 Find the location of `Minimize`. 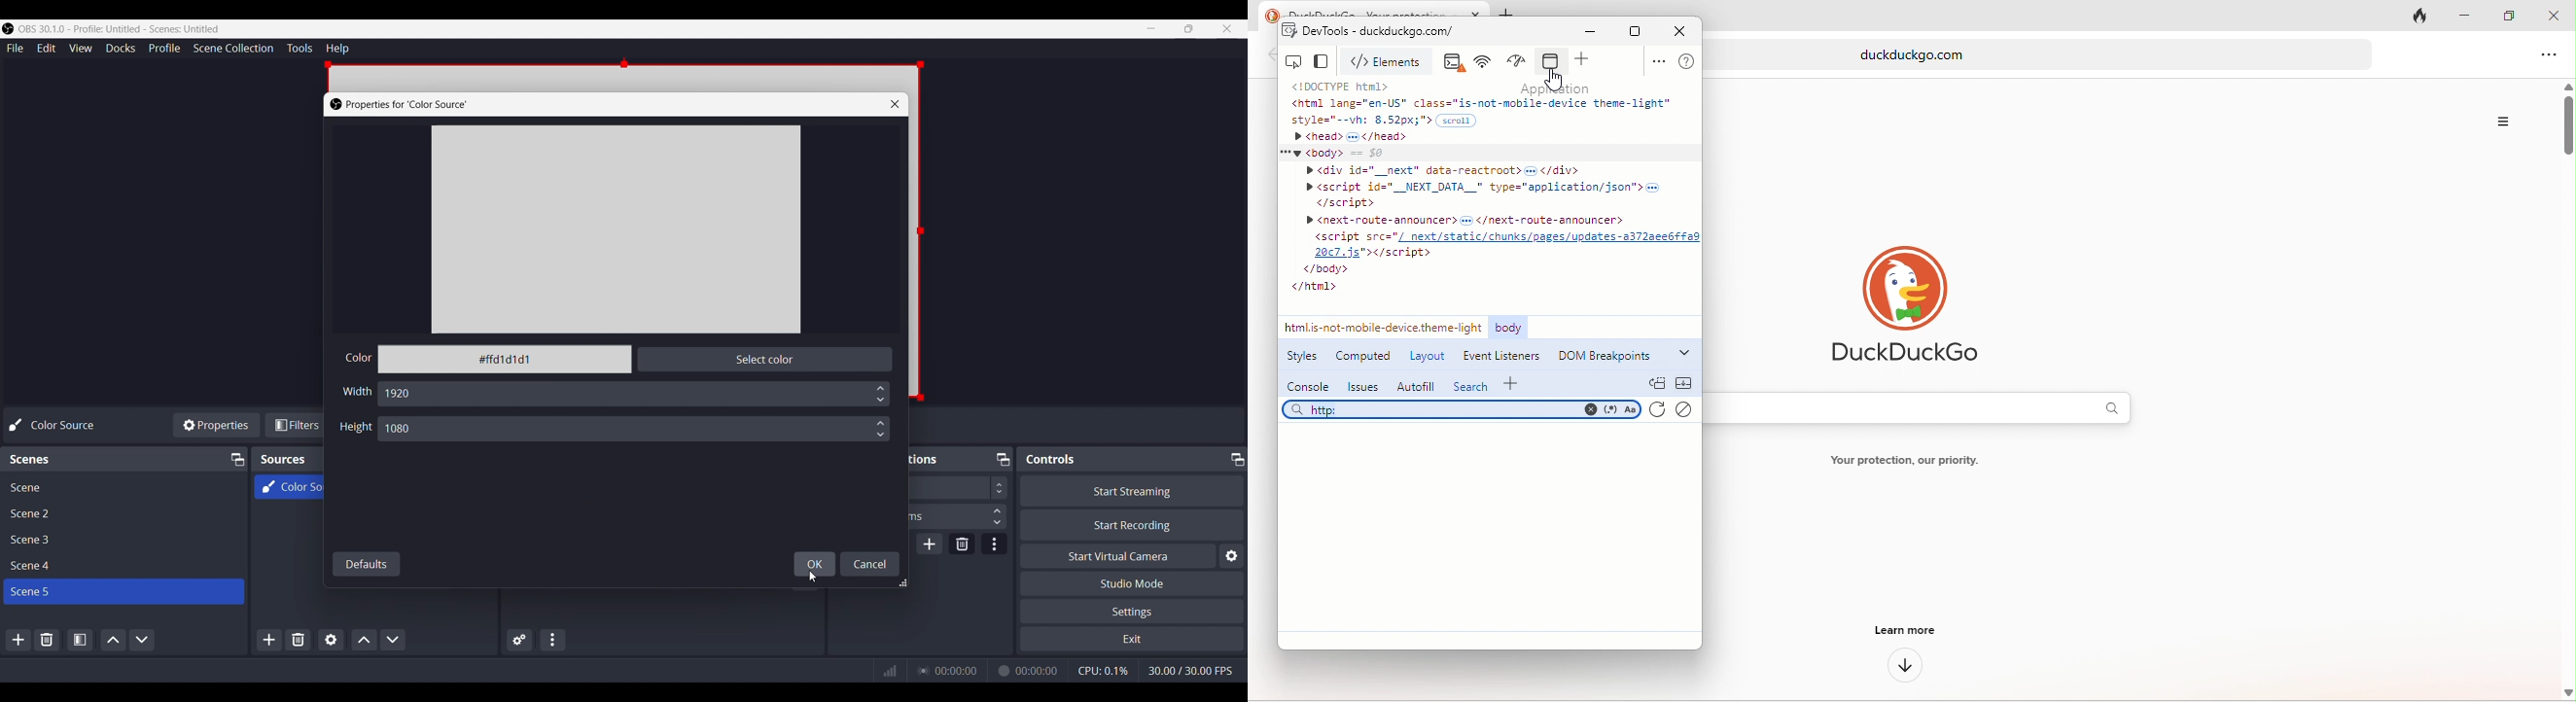

Minimize is located at coordinates (1152, 29).